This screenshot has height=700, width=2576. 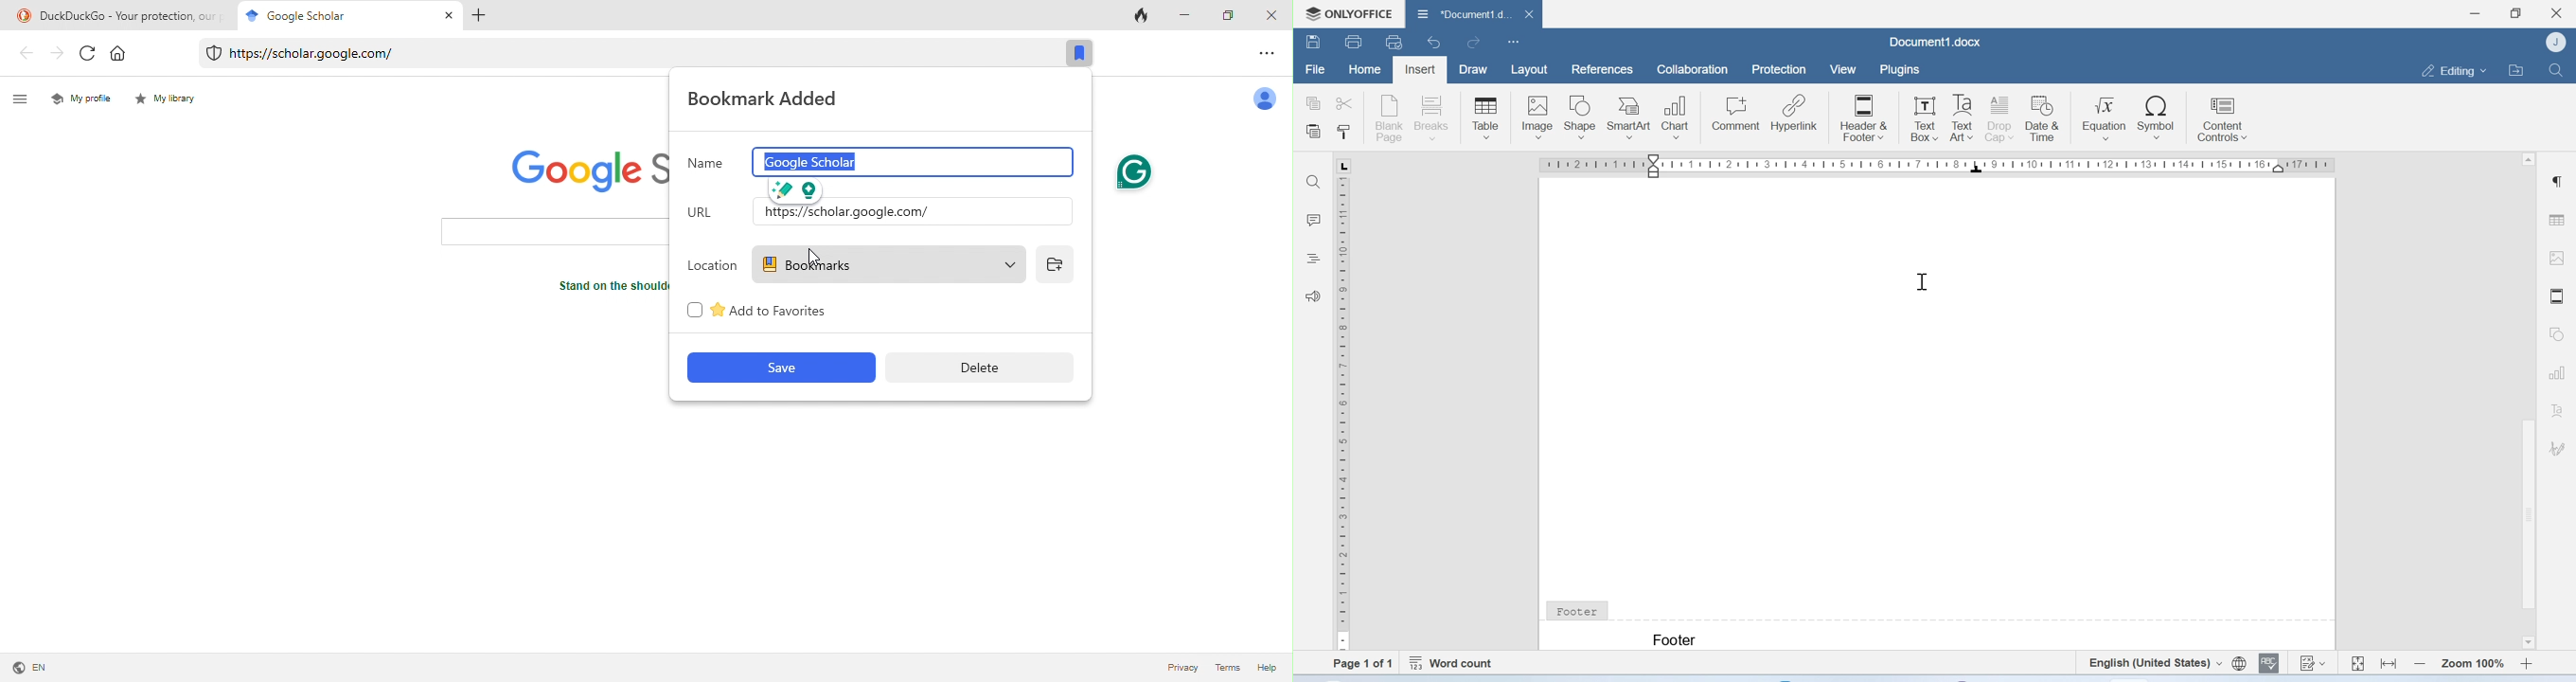 I want to click on Word count, so click(x=1454, y=661).